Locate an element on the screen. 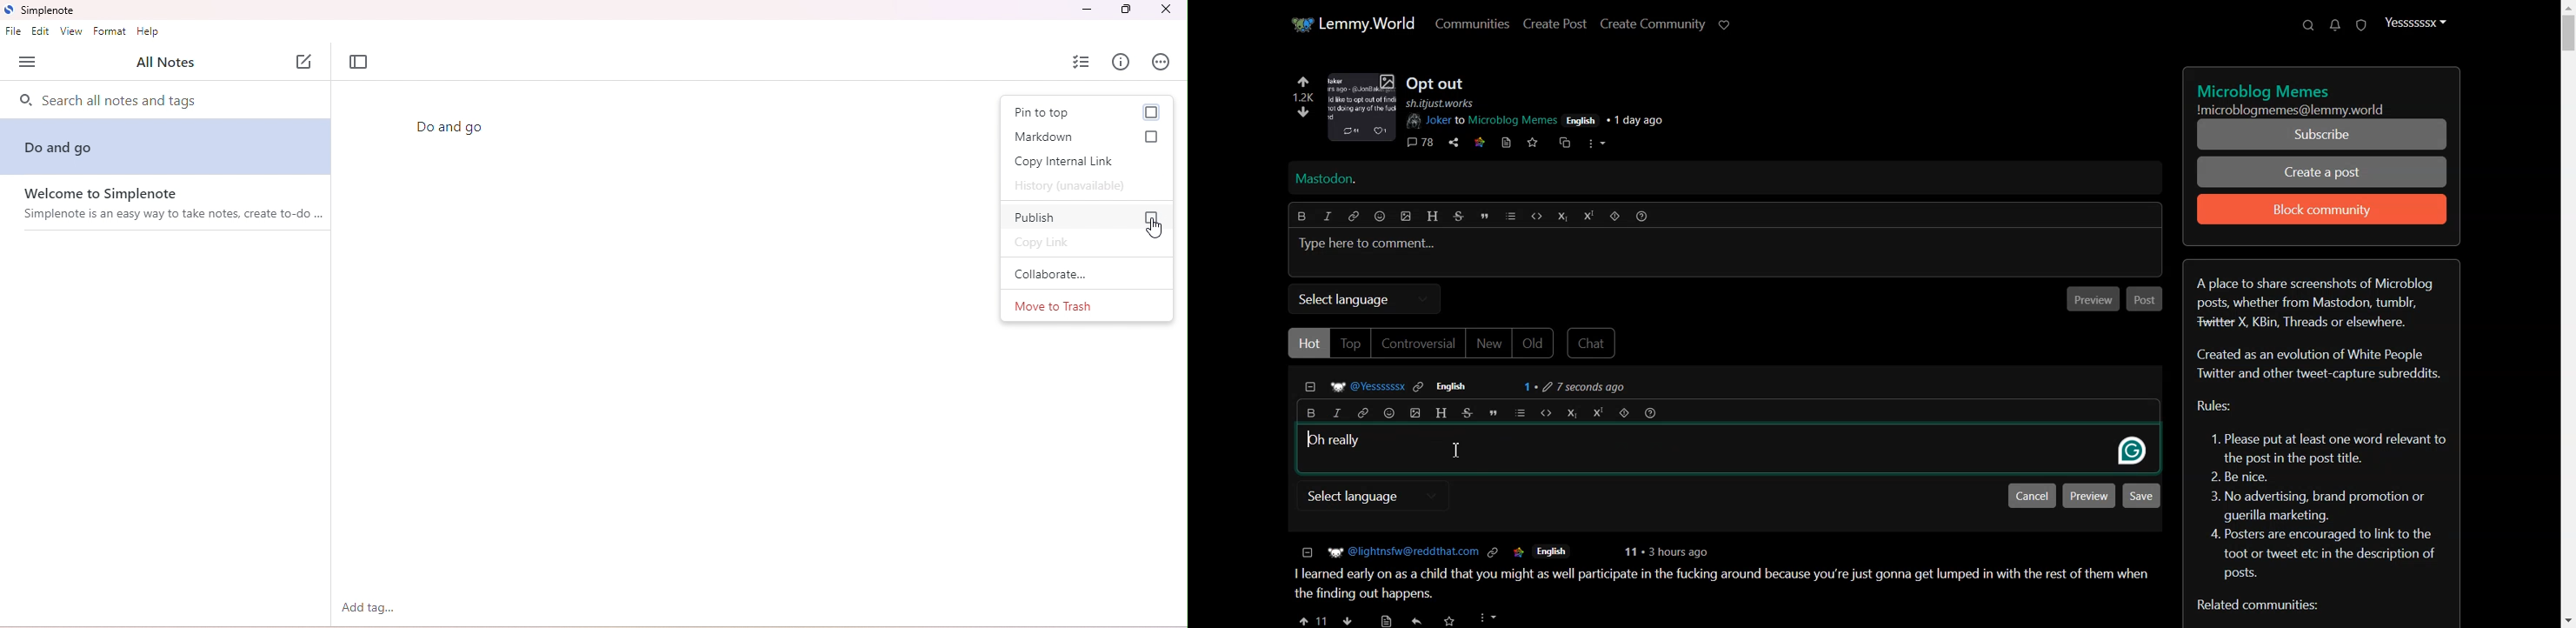 This screenshot has width=2576, height=644. book mark is located at coordinates (1506, 143).